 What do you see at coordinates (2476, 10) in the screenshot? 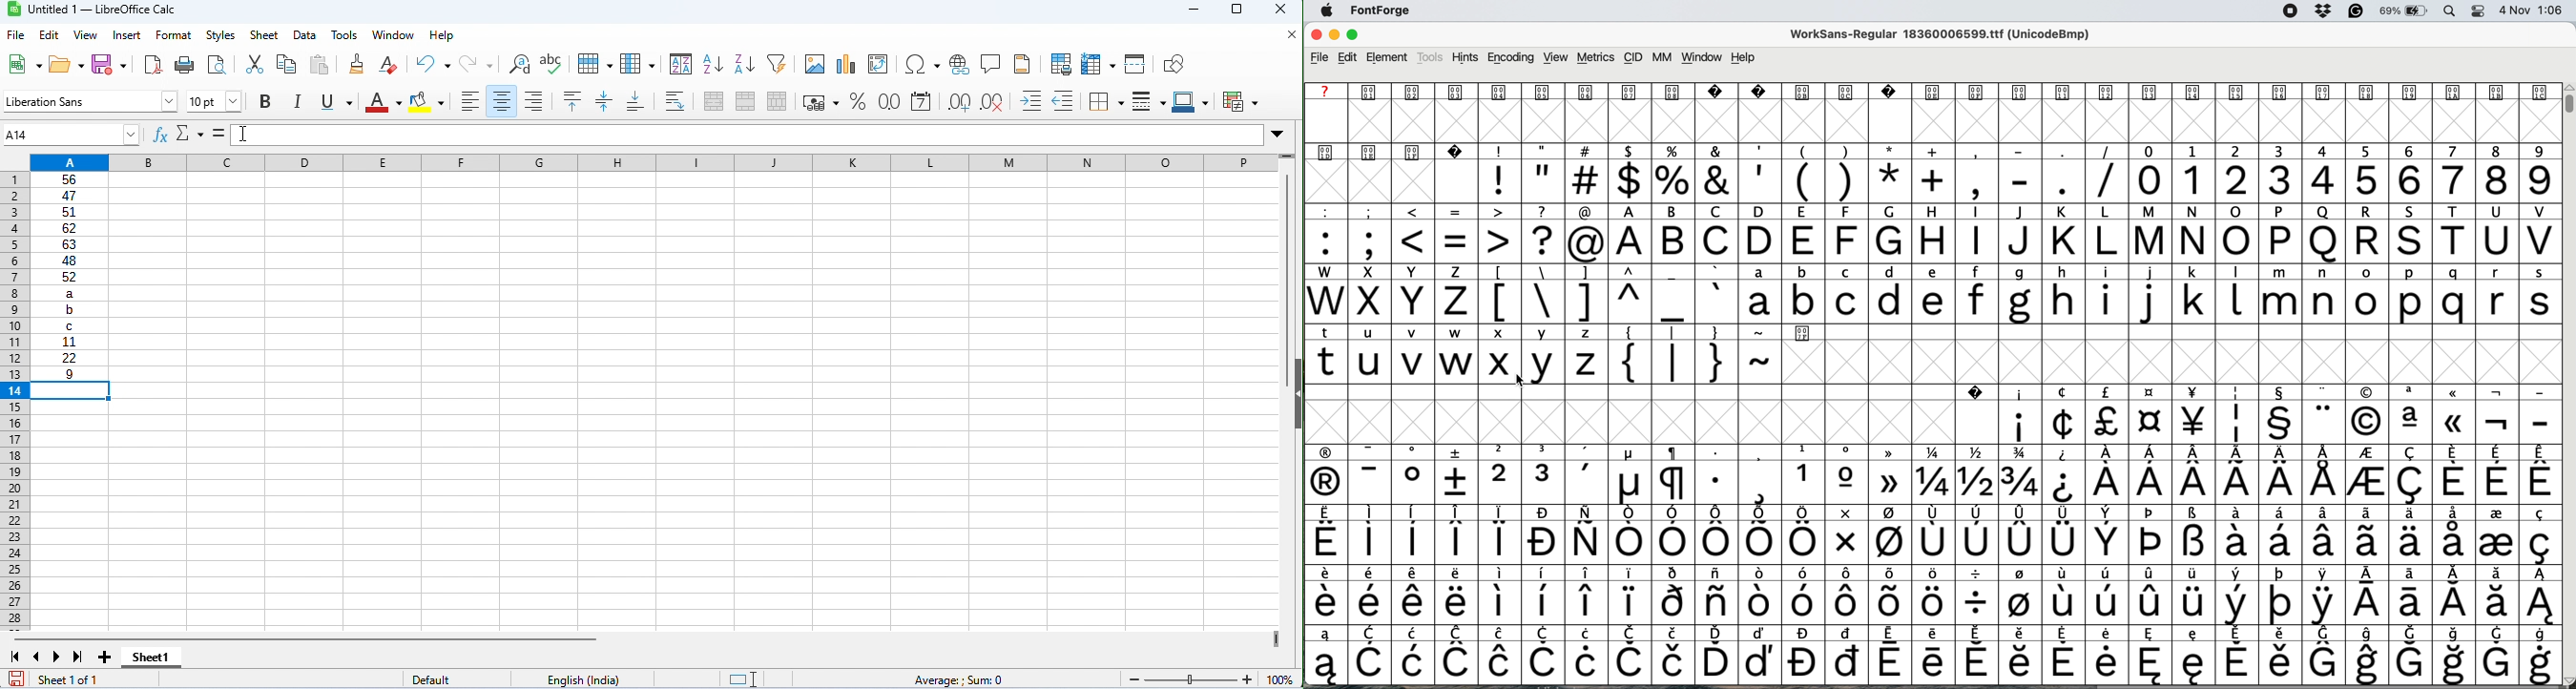
I see `control center` at bounding box center [2476, 10].